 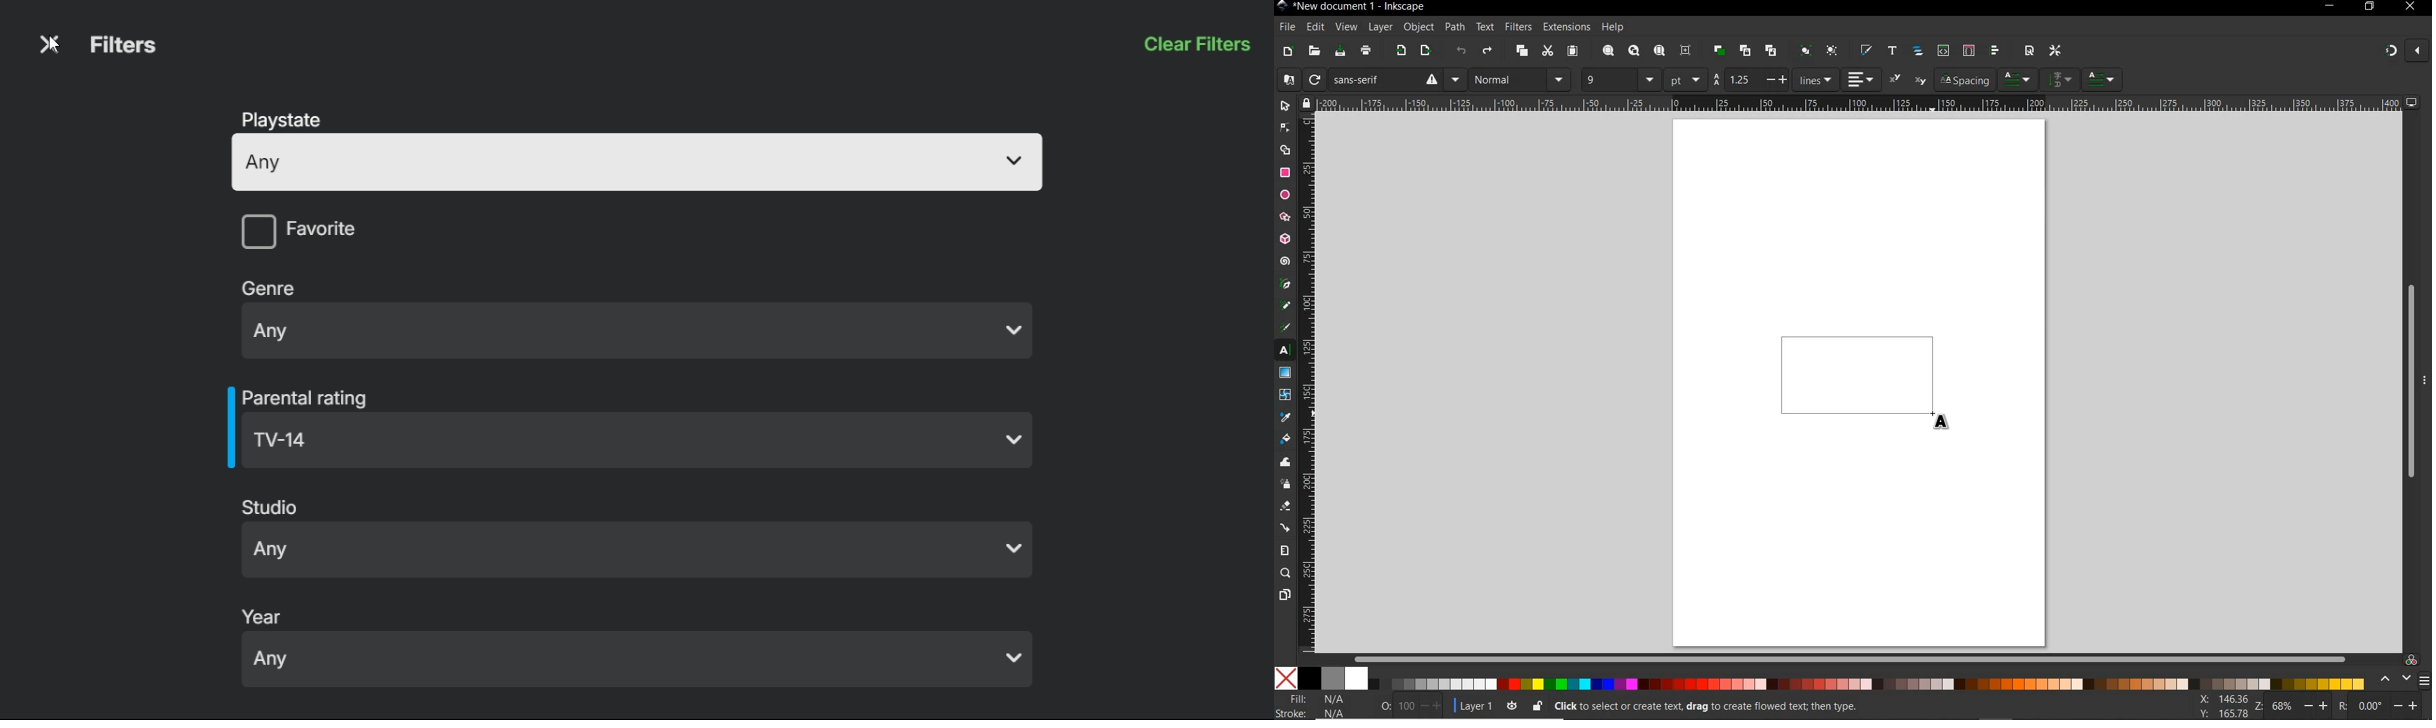 What do you see at coordinates (1609, 51) in the screenshot?
I see `zoom selection` at bounding box center [1609, 51].